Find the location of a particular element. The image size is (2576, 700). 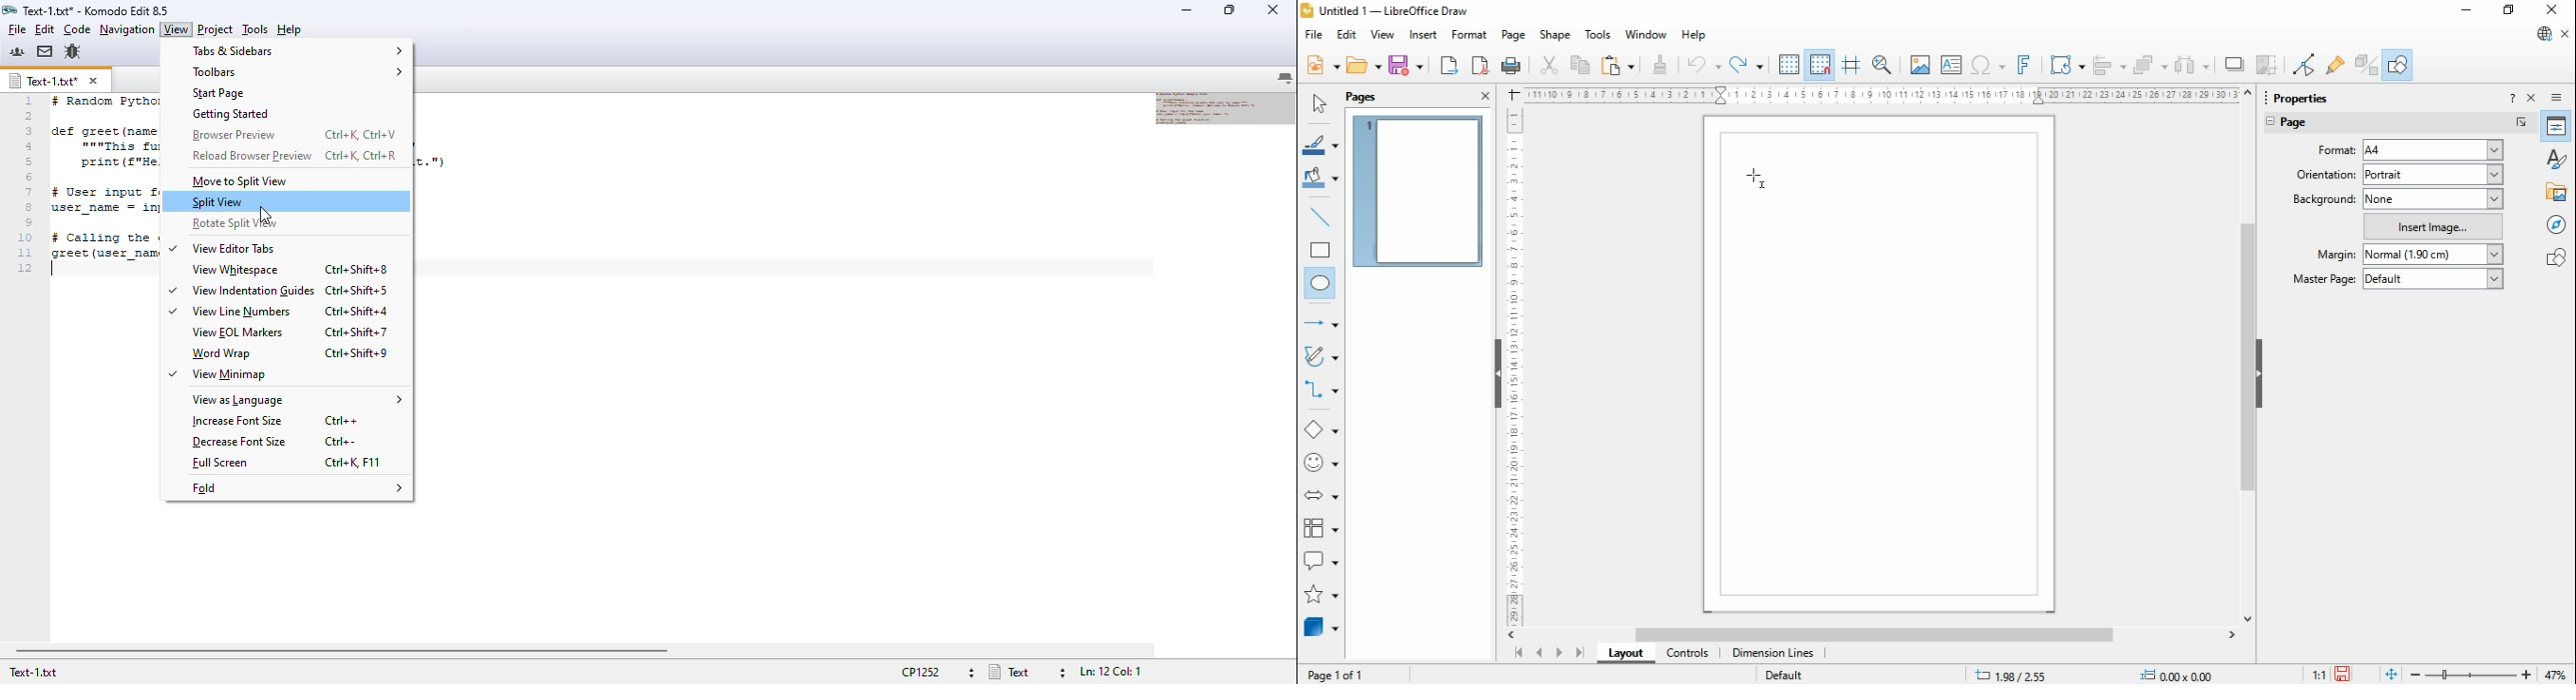

basic shapes is located at coordinates (1321, 432).